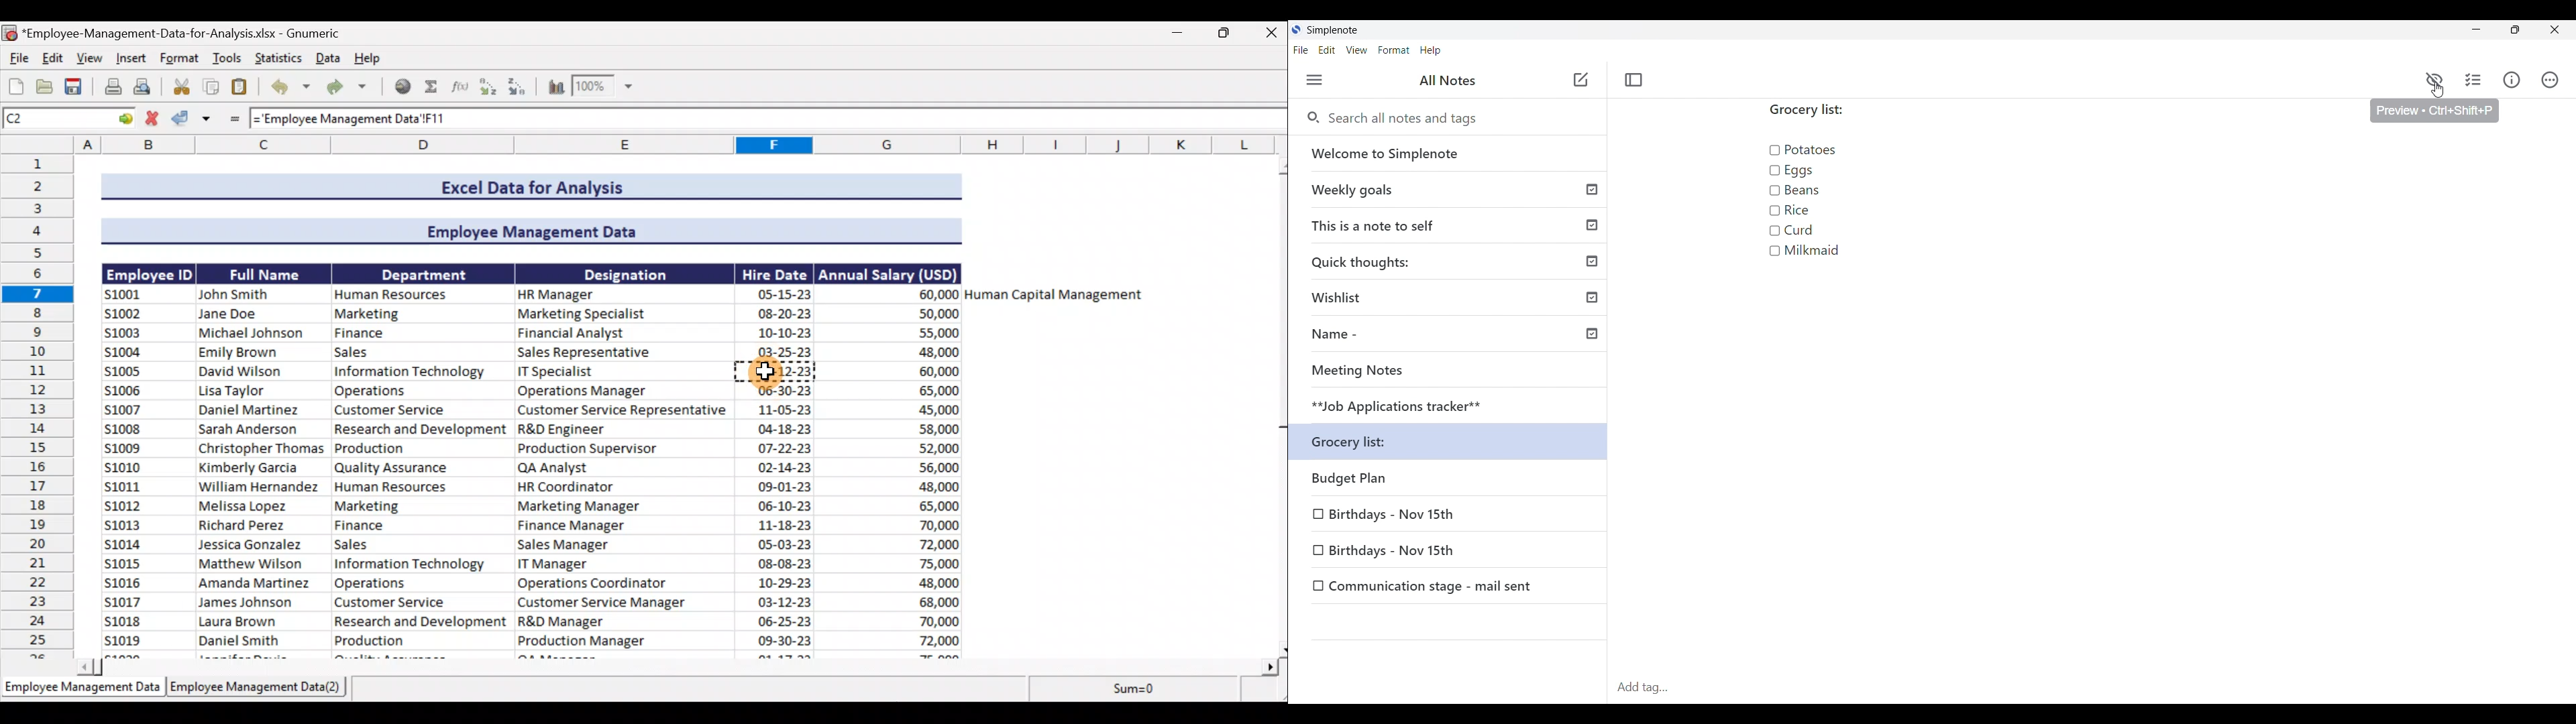 This screenshot has width=2576, height=728. Describe the element at coordinates (211, 89) in the screenshot. I see `Copy selection` at that location.